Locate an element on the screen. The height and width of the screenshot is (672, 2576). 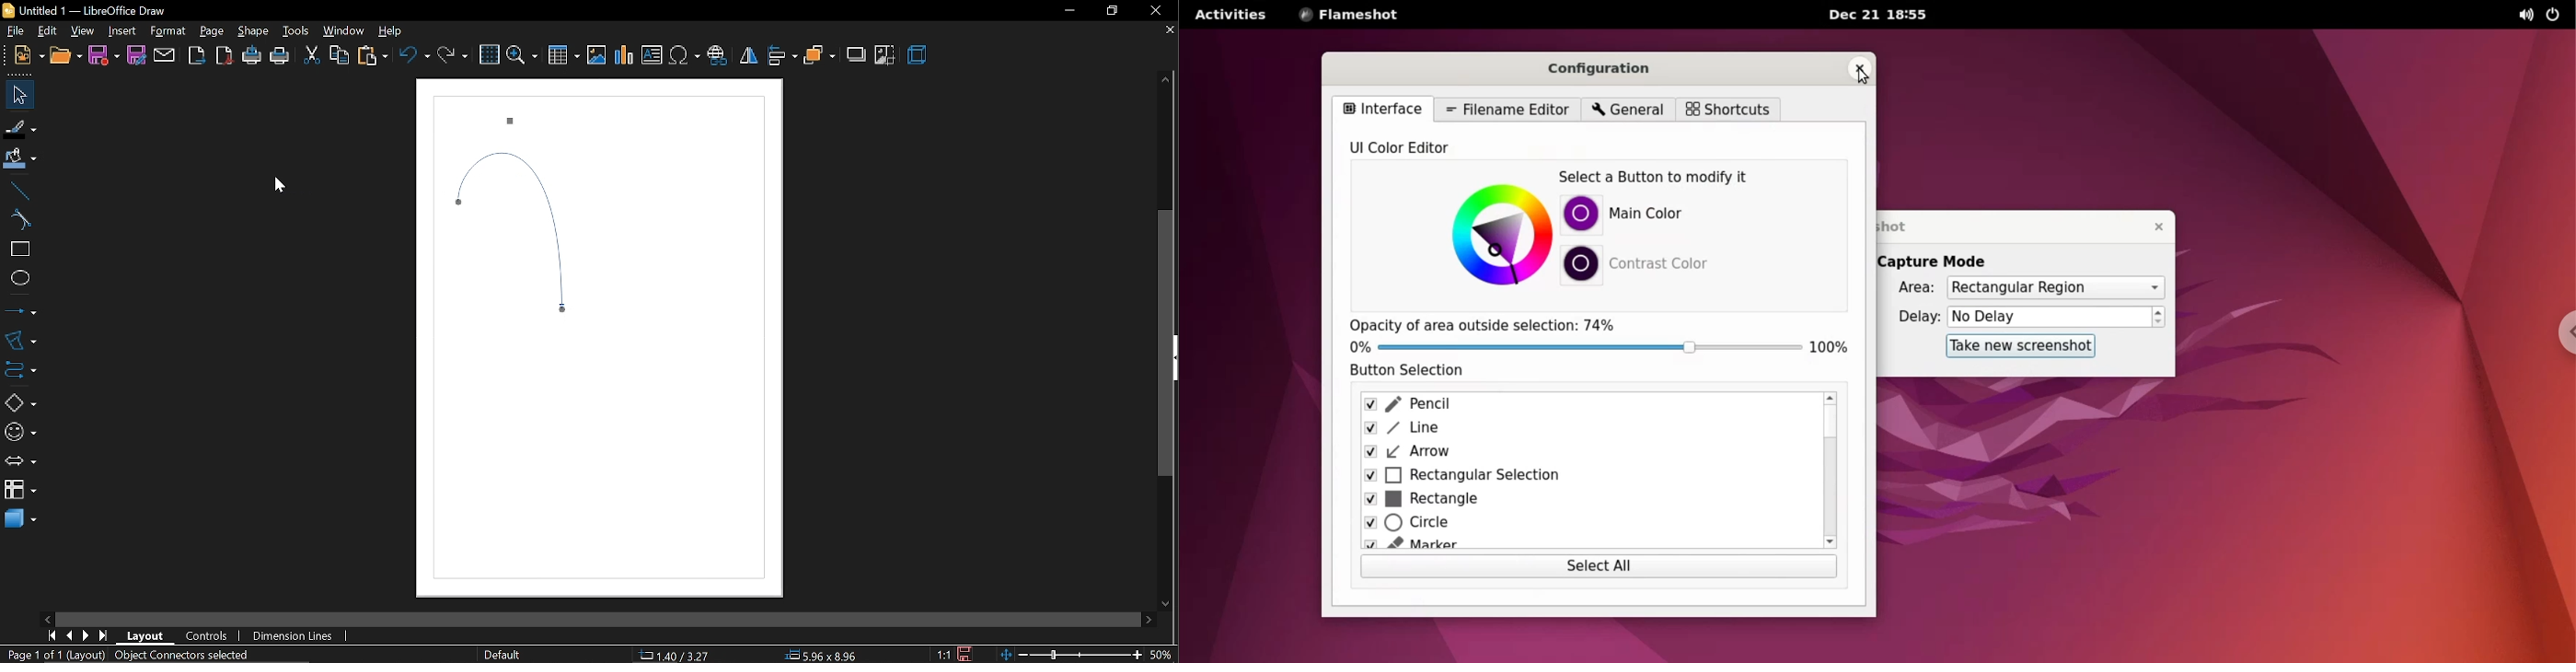
close current tab is located at coordinates (1169, 34).